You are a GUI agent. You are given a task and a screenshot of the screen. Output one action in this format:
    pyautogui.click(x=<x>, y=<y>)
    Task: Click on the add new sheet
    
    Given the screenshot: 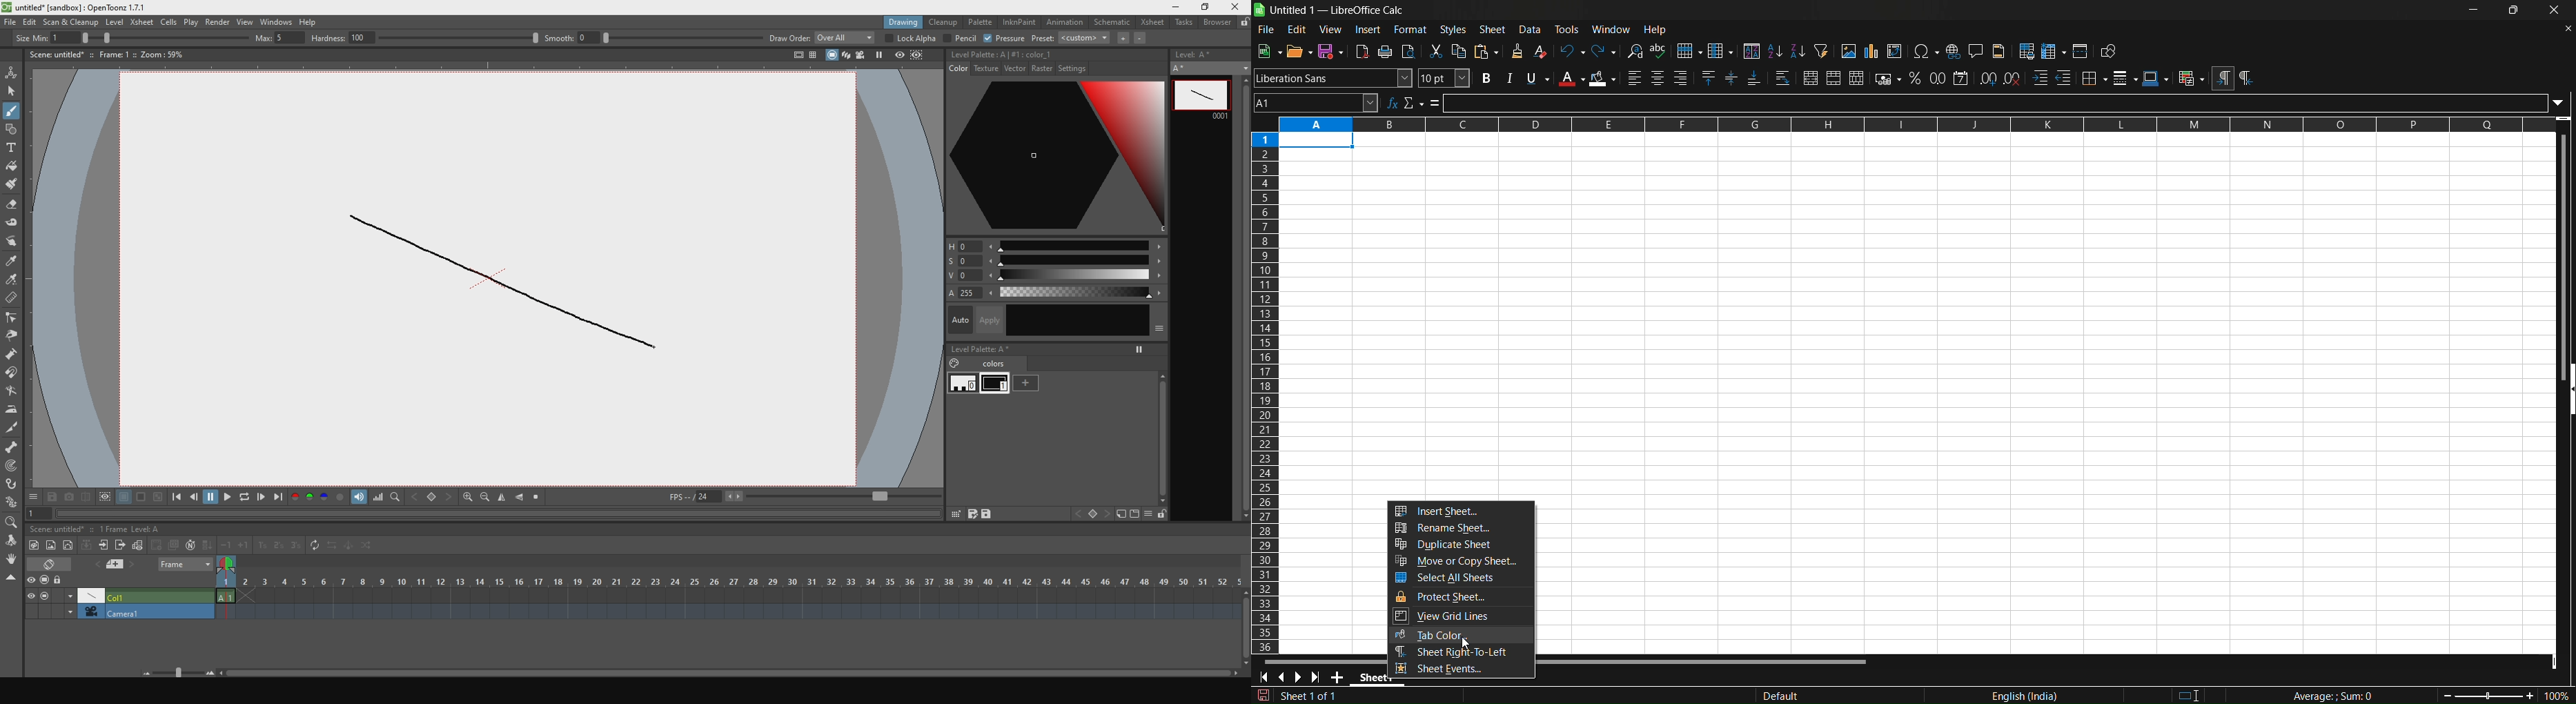 What is the action you would take?
    pyautogui.click(x=1339, y=679)
    